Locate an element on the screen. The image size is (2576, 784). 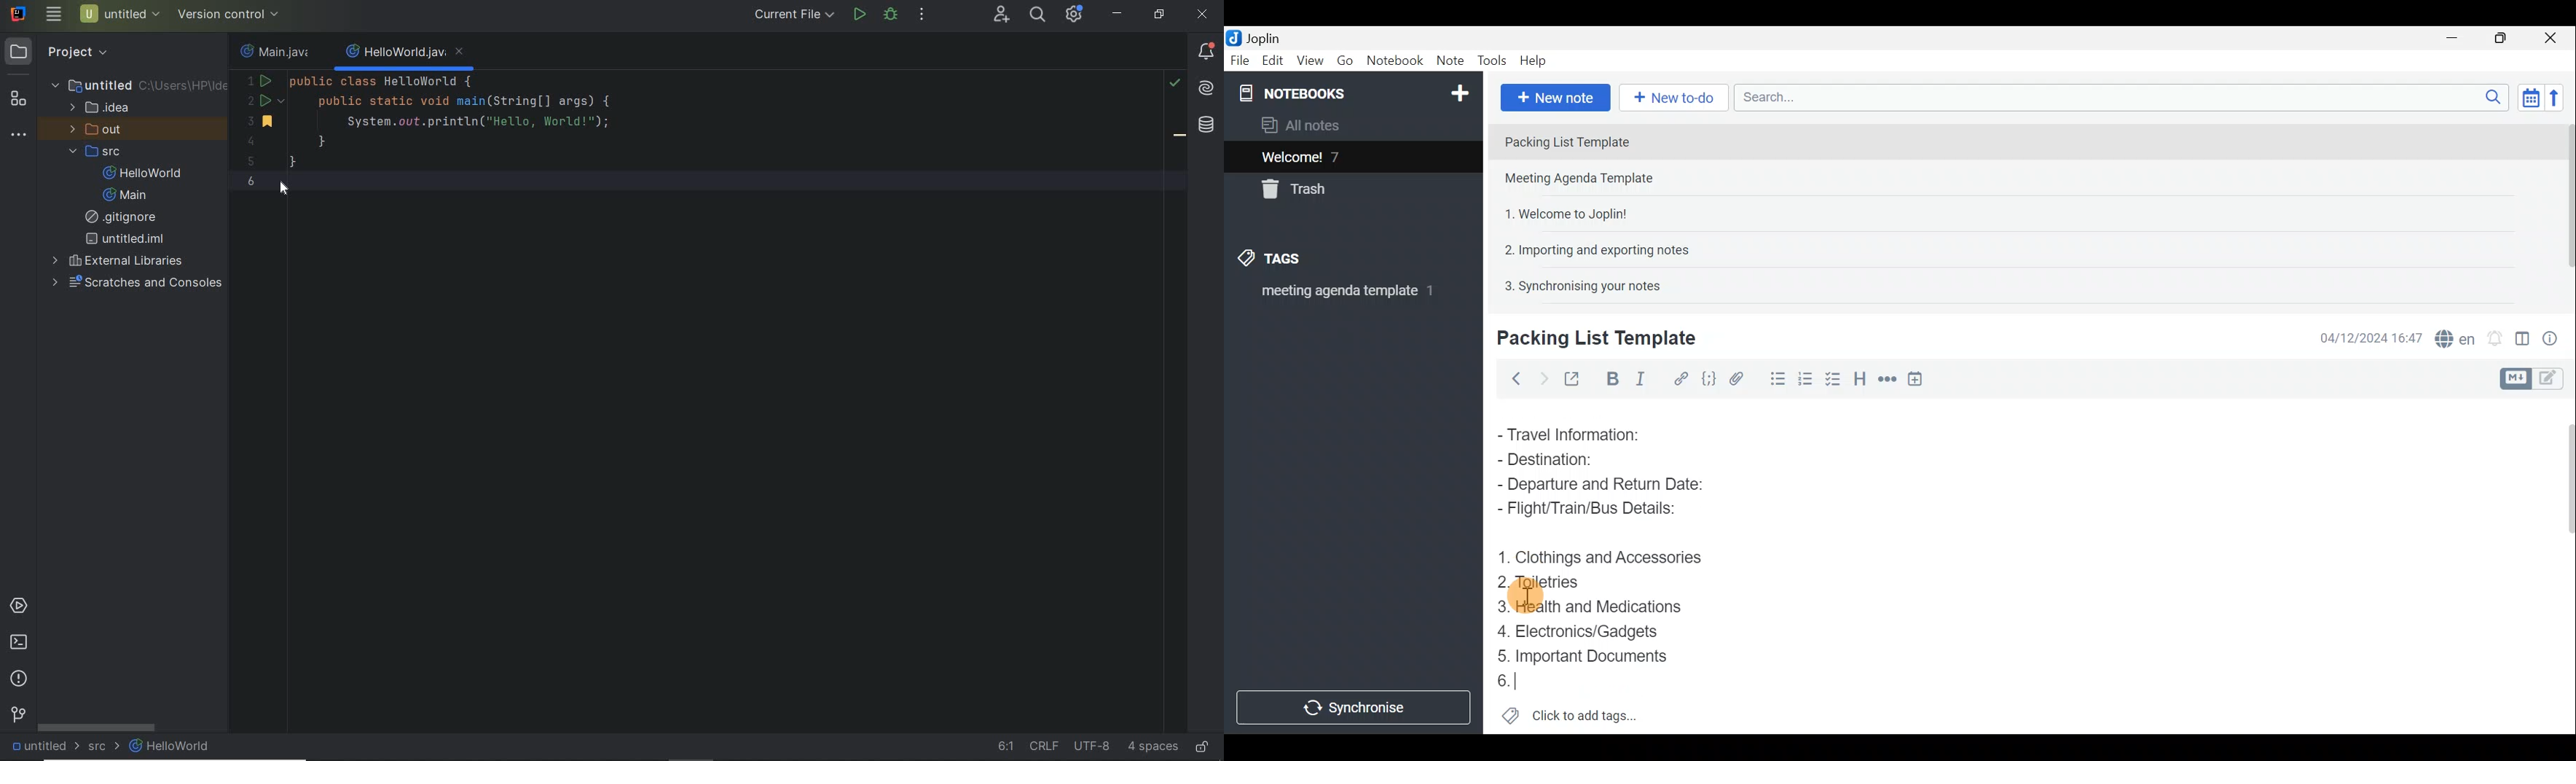
Checkbox is located at coordinates (1805, 376).